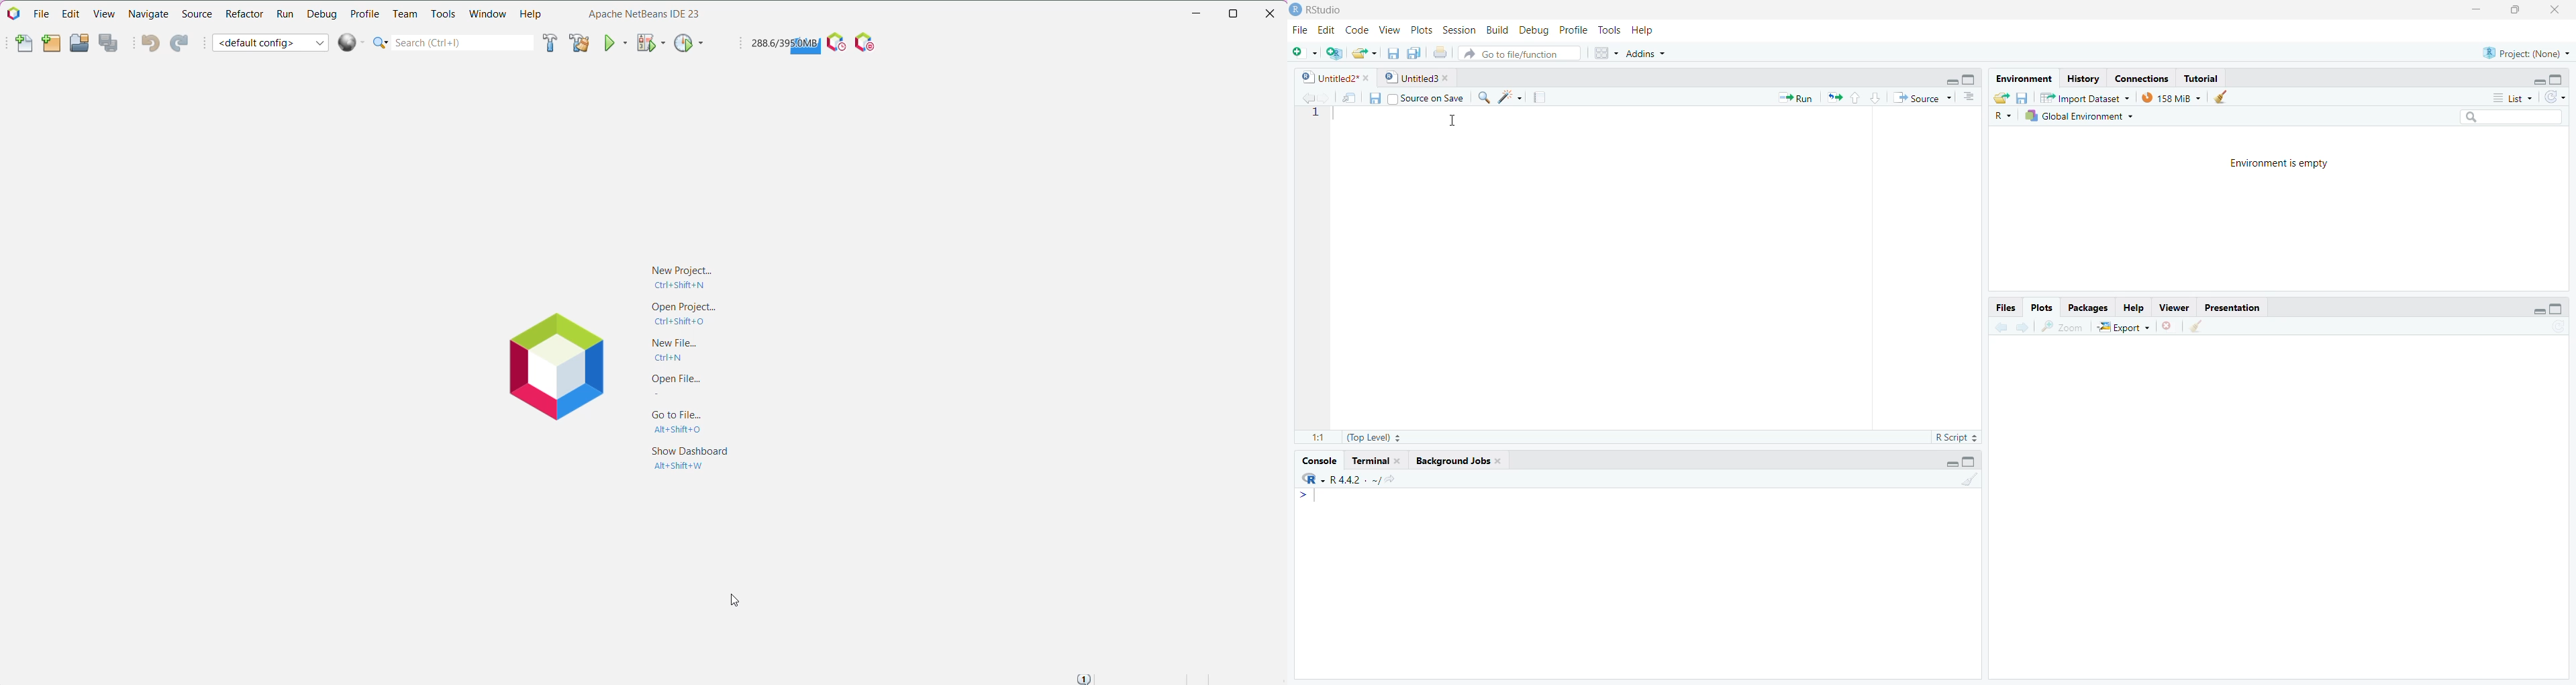  I want to click on minimize, so click(2474, 10).